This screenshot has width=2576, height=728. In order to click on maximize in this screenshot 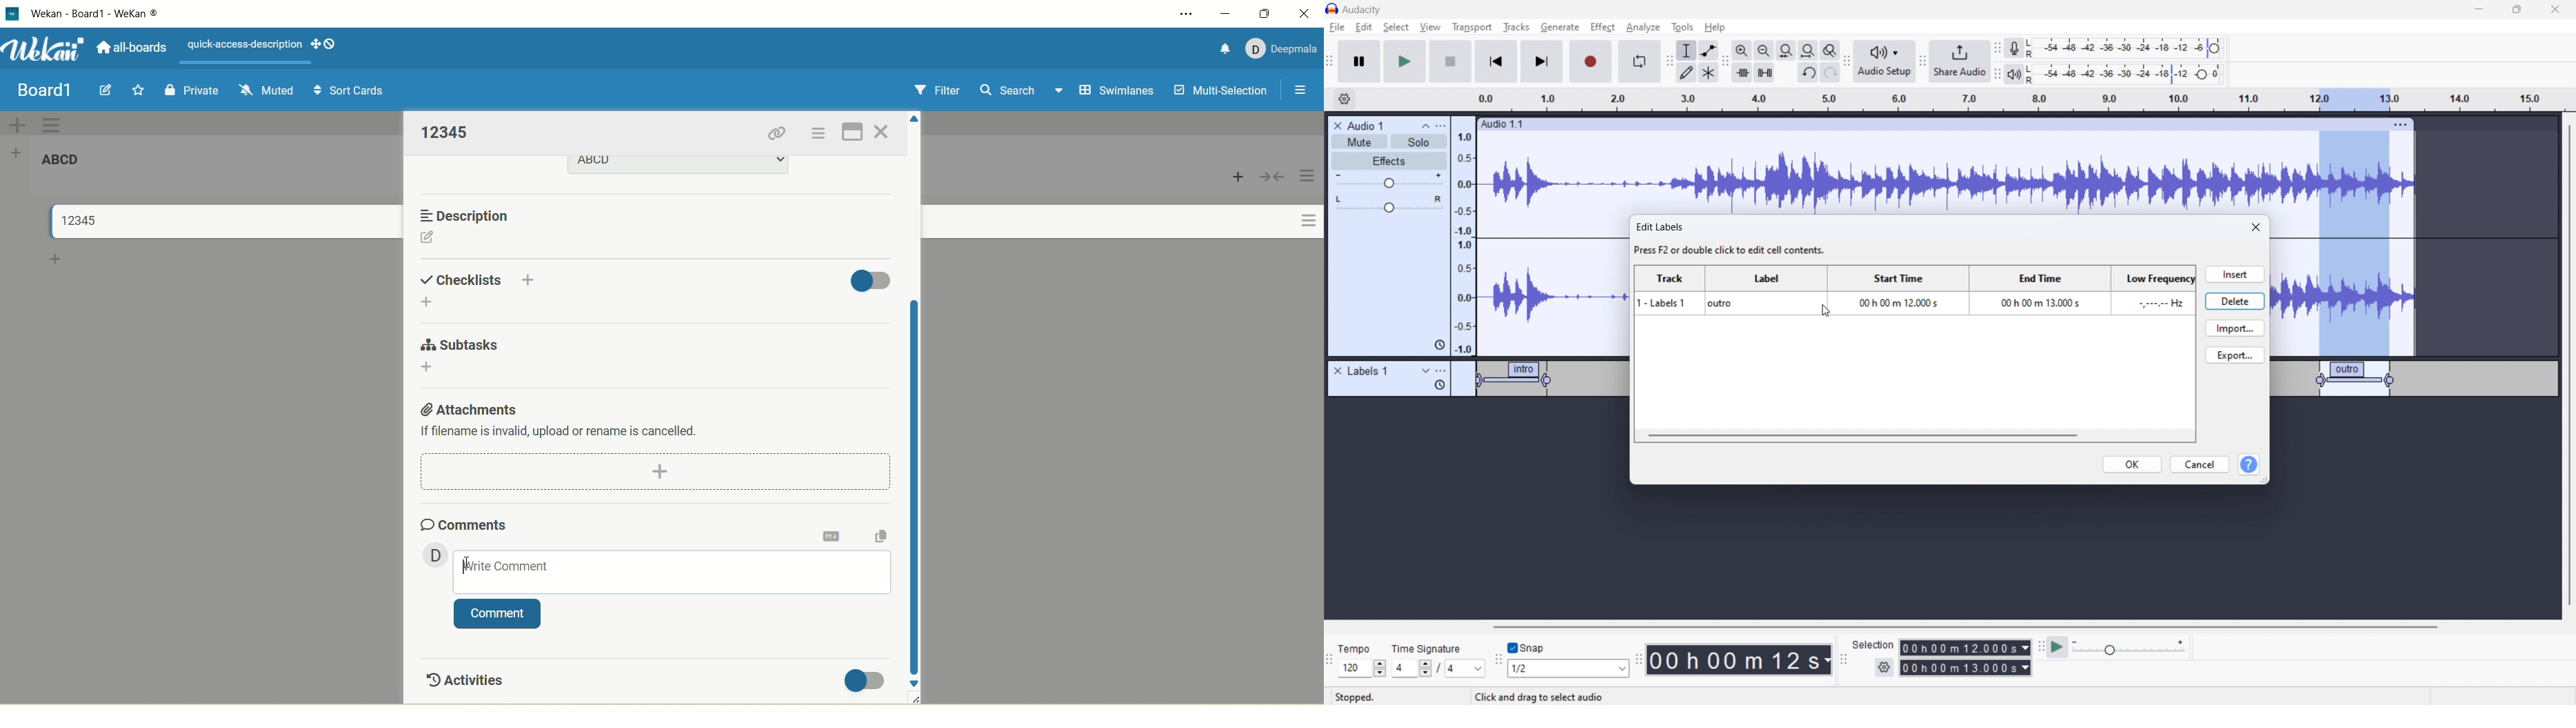, I will do `click(1267, 13)`.